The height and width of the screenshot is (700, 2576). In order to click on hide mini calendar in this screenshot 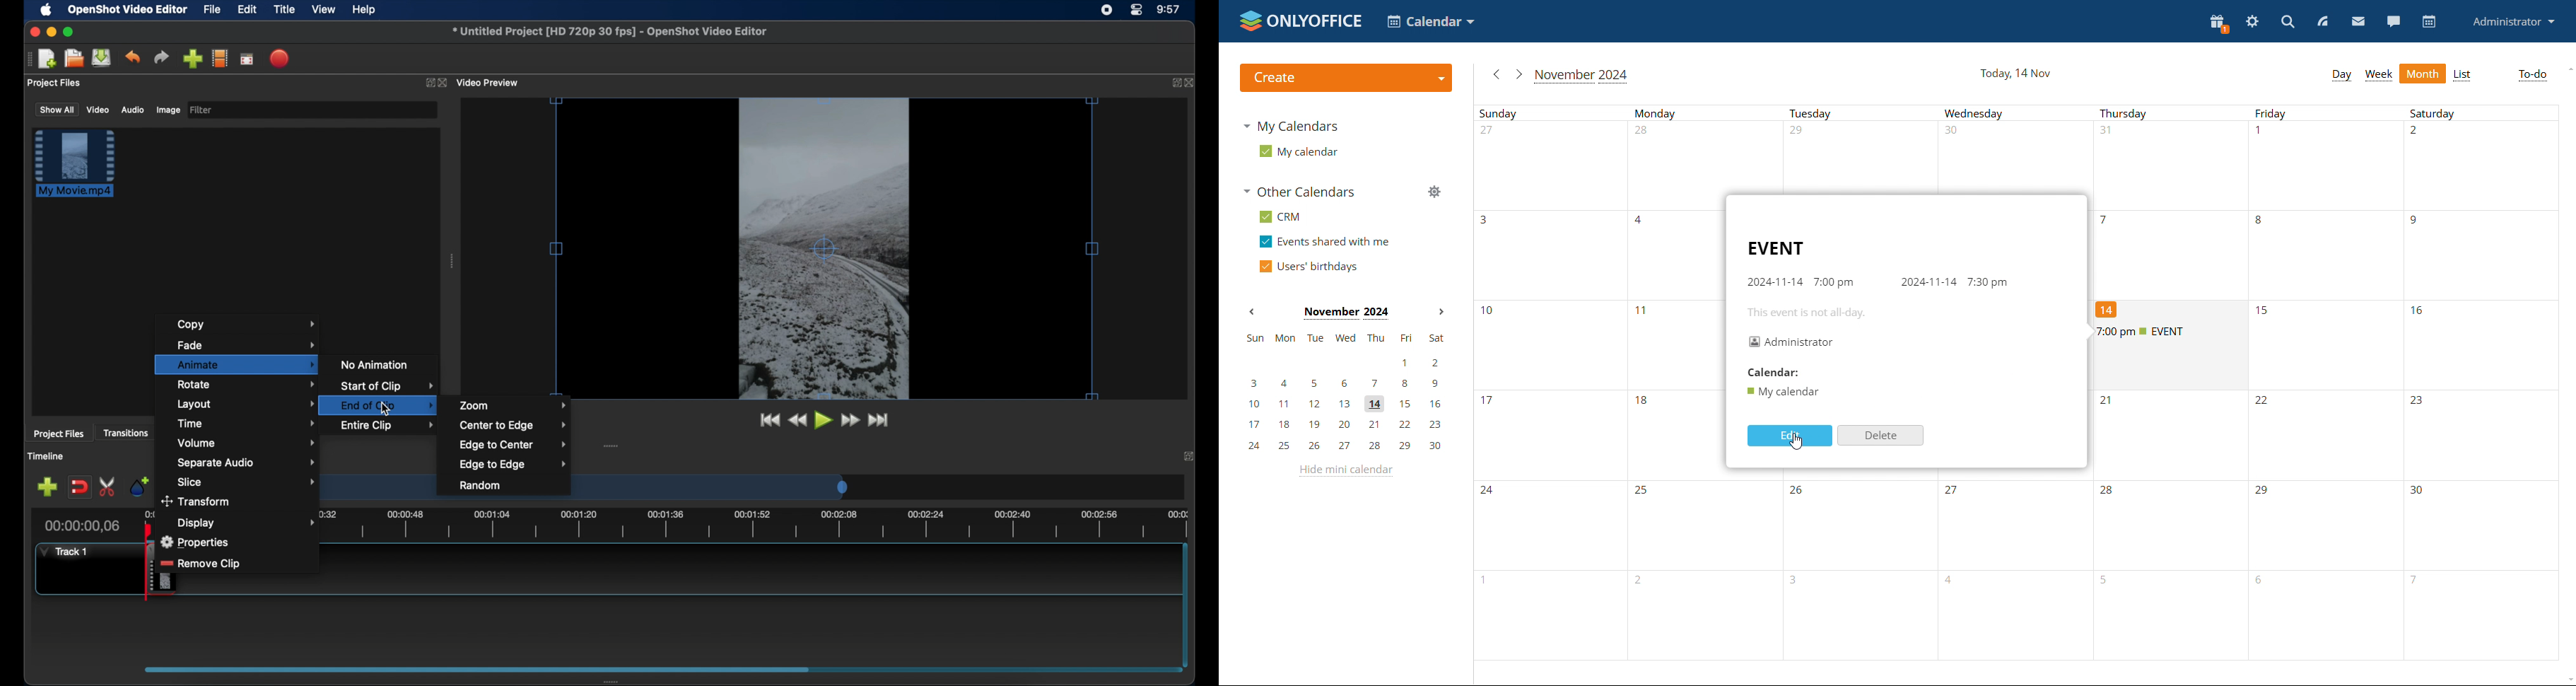, I will do `click(1344, 470)`.